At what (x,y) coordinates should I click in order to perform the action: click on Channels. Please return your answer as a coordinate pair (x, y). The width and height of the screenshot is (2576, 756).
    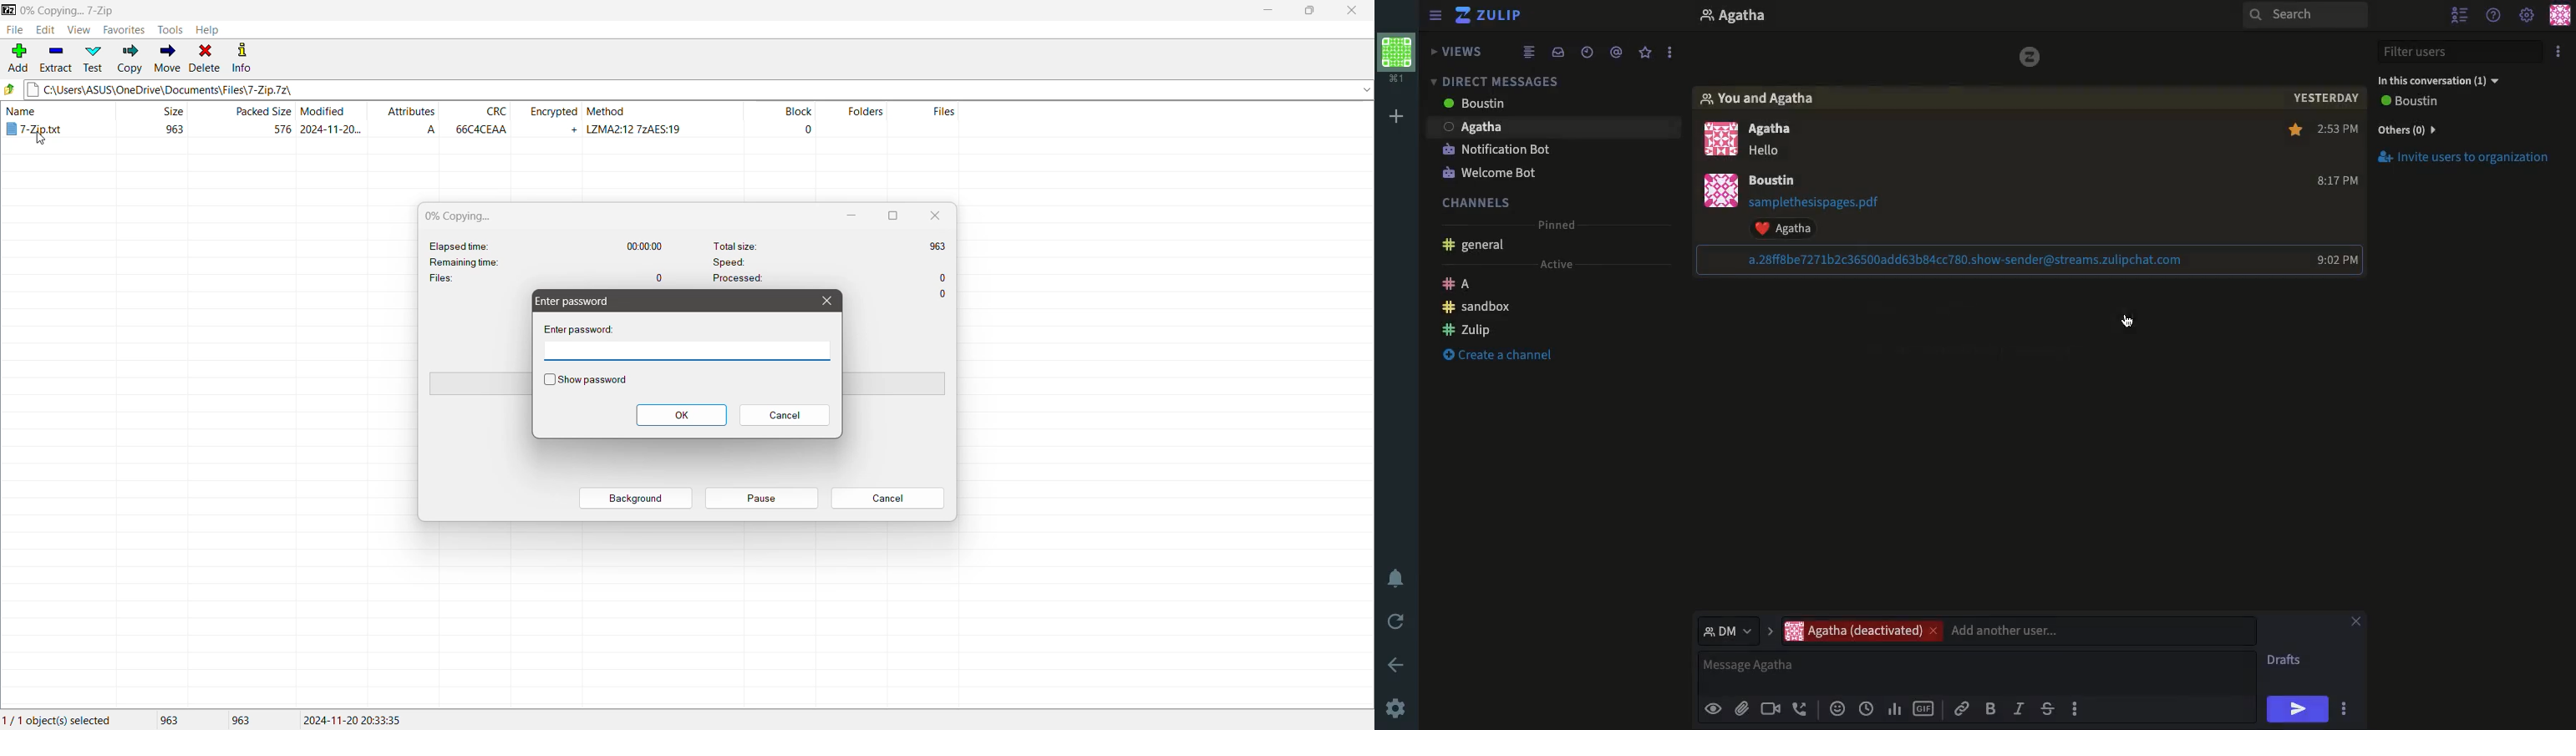
    Looking at the image, I should click on (1482, 200).